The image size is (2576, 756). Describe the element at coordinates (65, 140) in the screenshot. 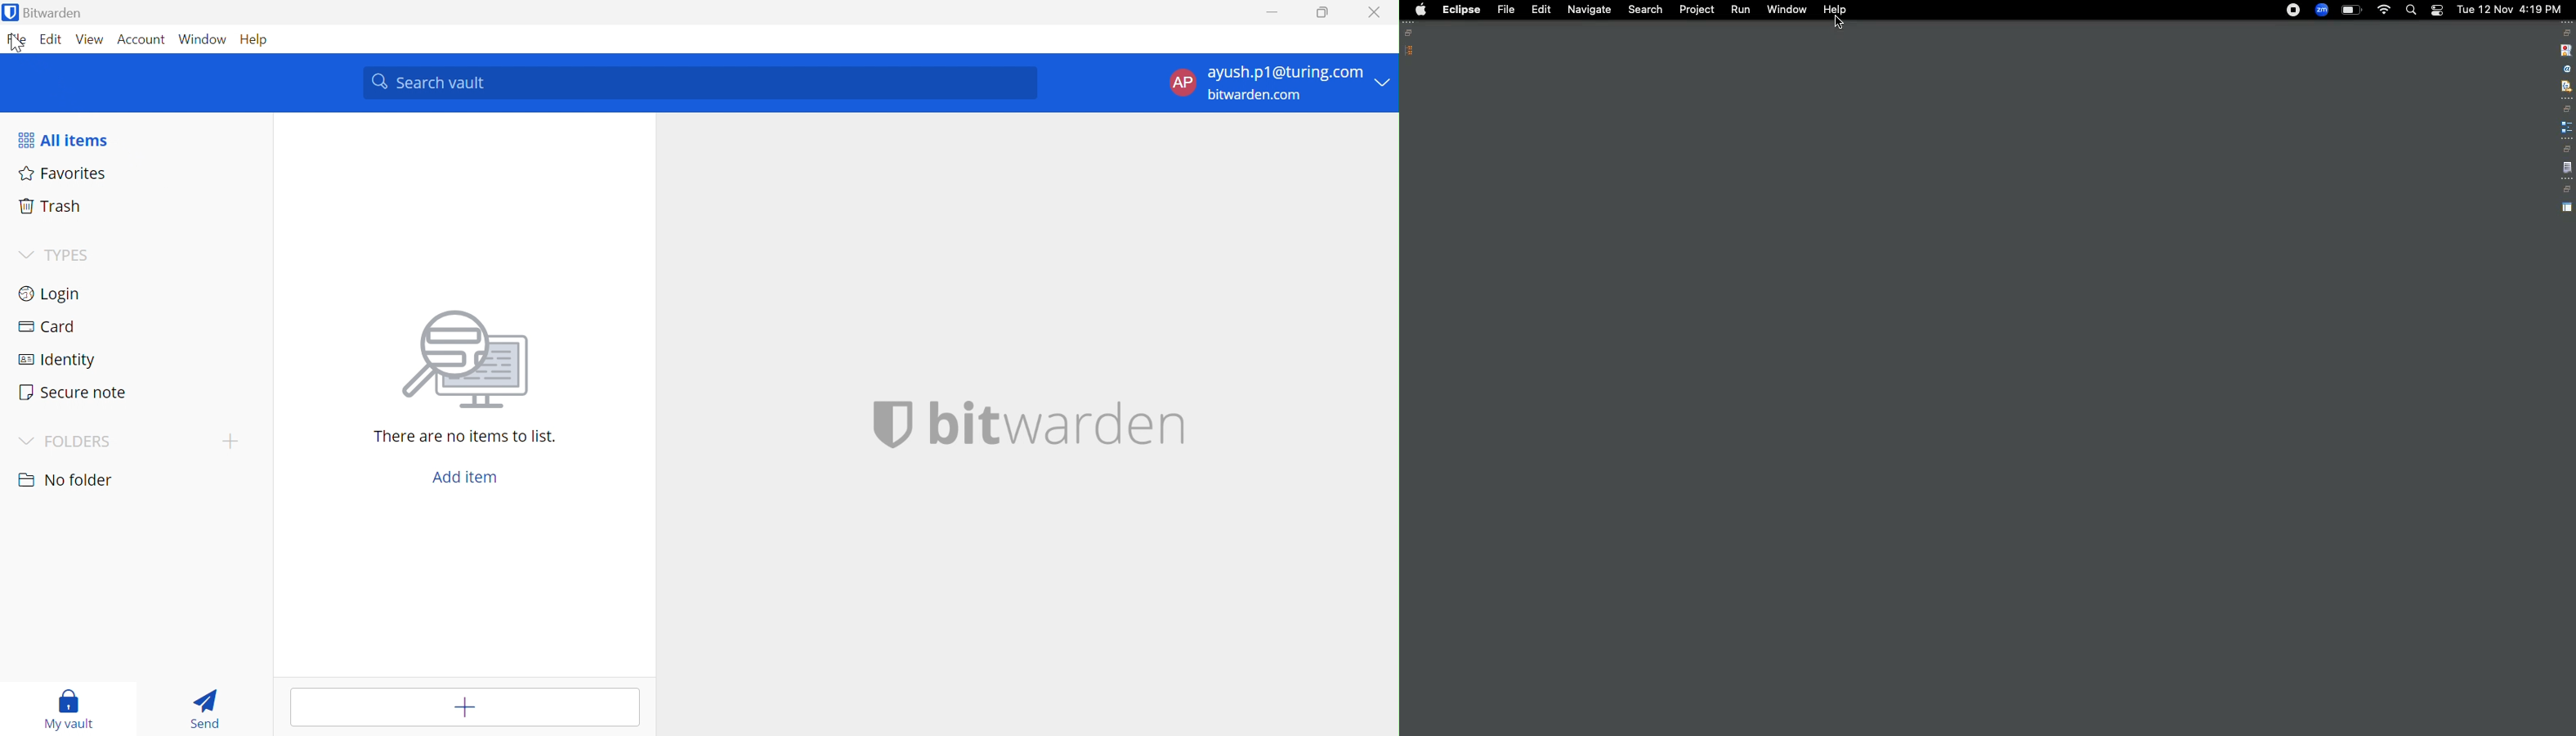

I see `All items` at that location.